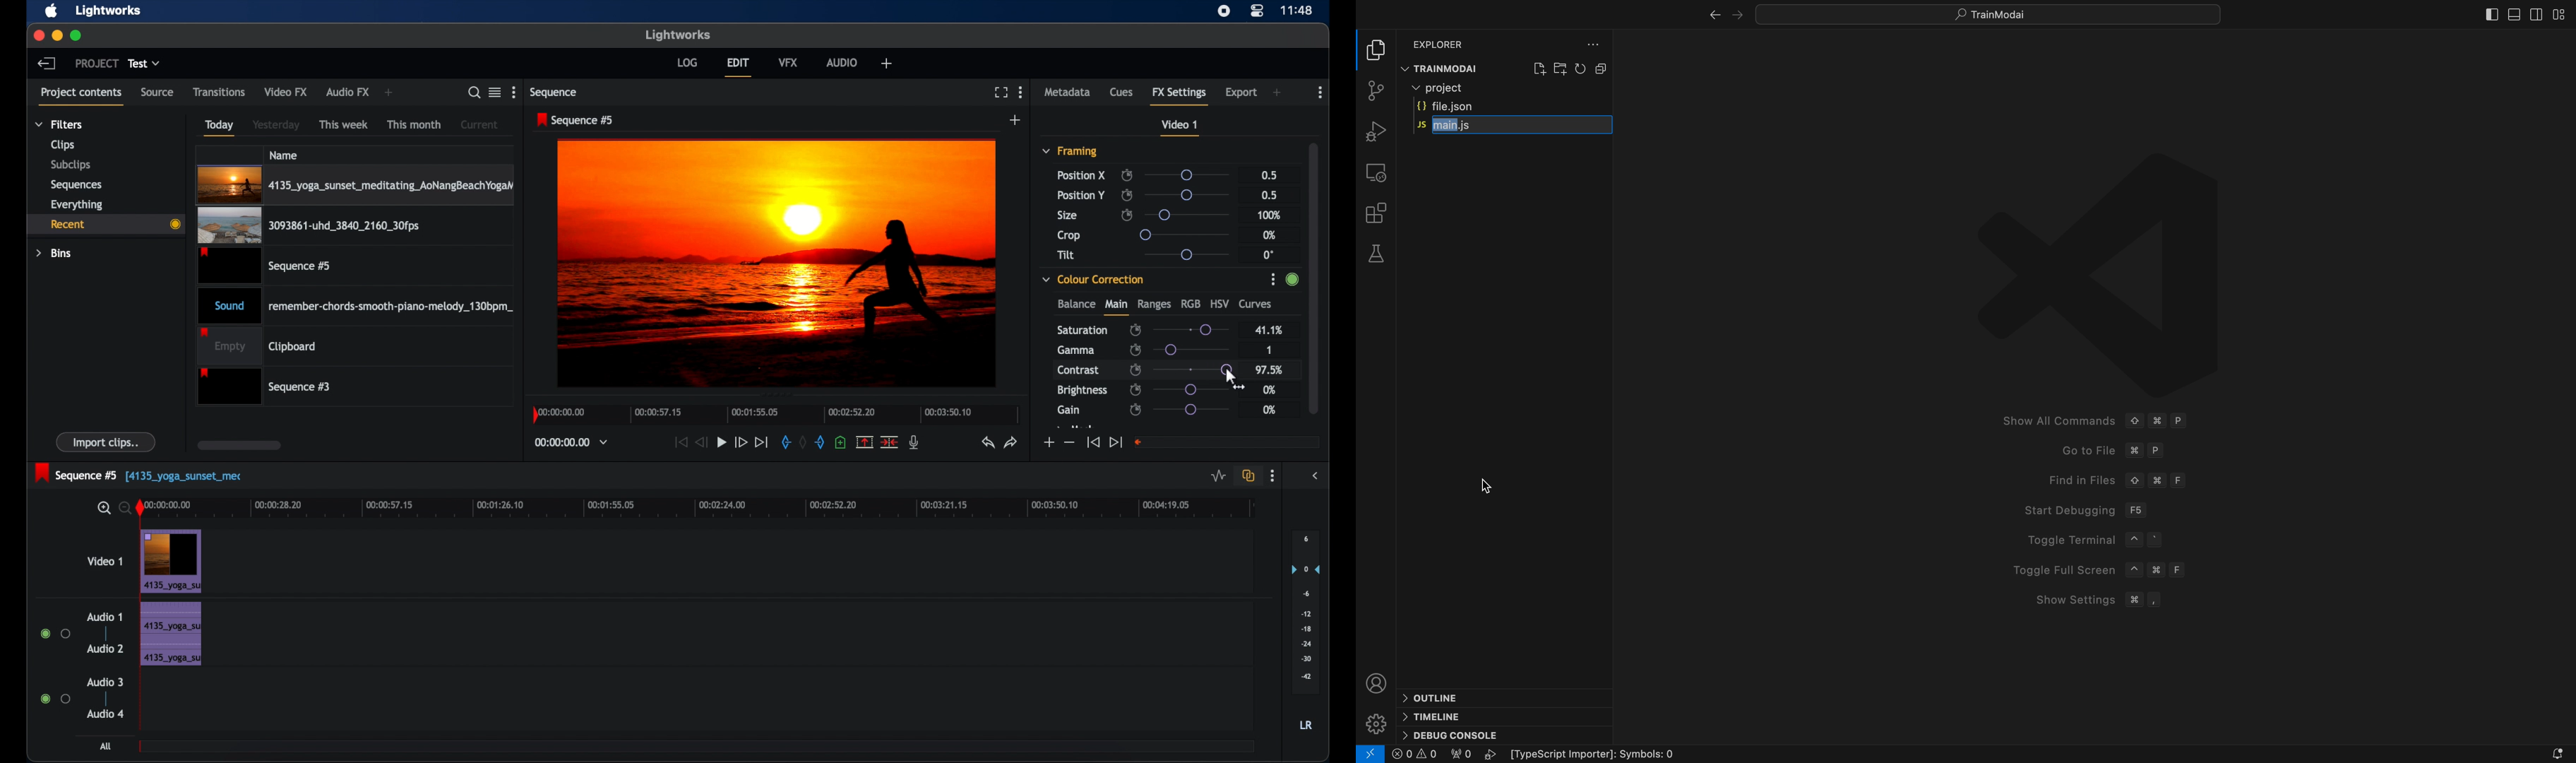  Describe the element at coordinates (1068, 93) in the screenshot. I see `metadata` at that location.